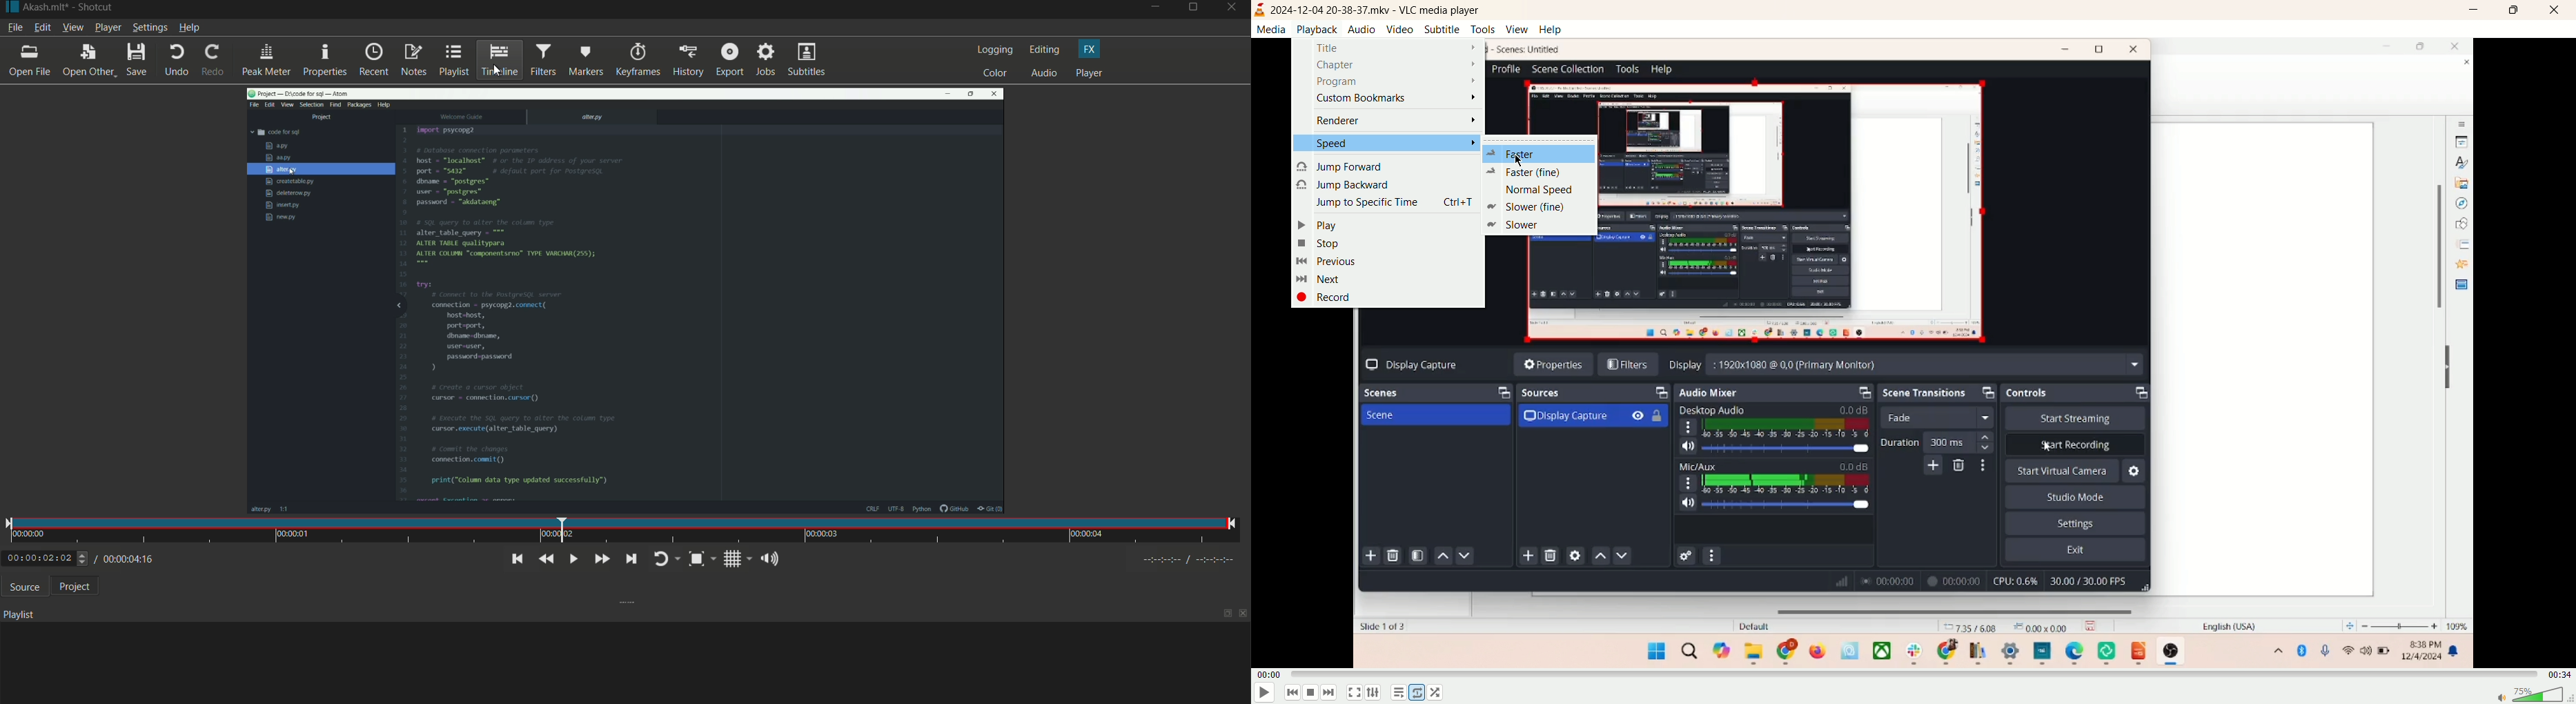 The height and width of the screenshot is (728, 2576). Describe the element at coordinates (637, 60) in the screenshot. I see `keyframes` at that location.